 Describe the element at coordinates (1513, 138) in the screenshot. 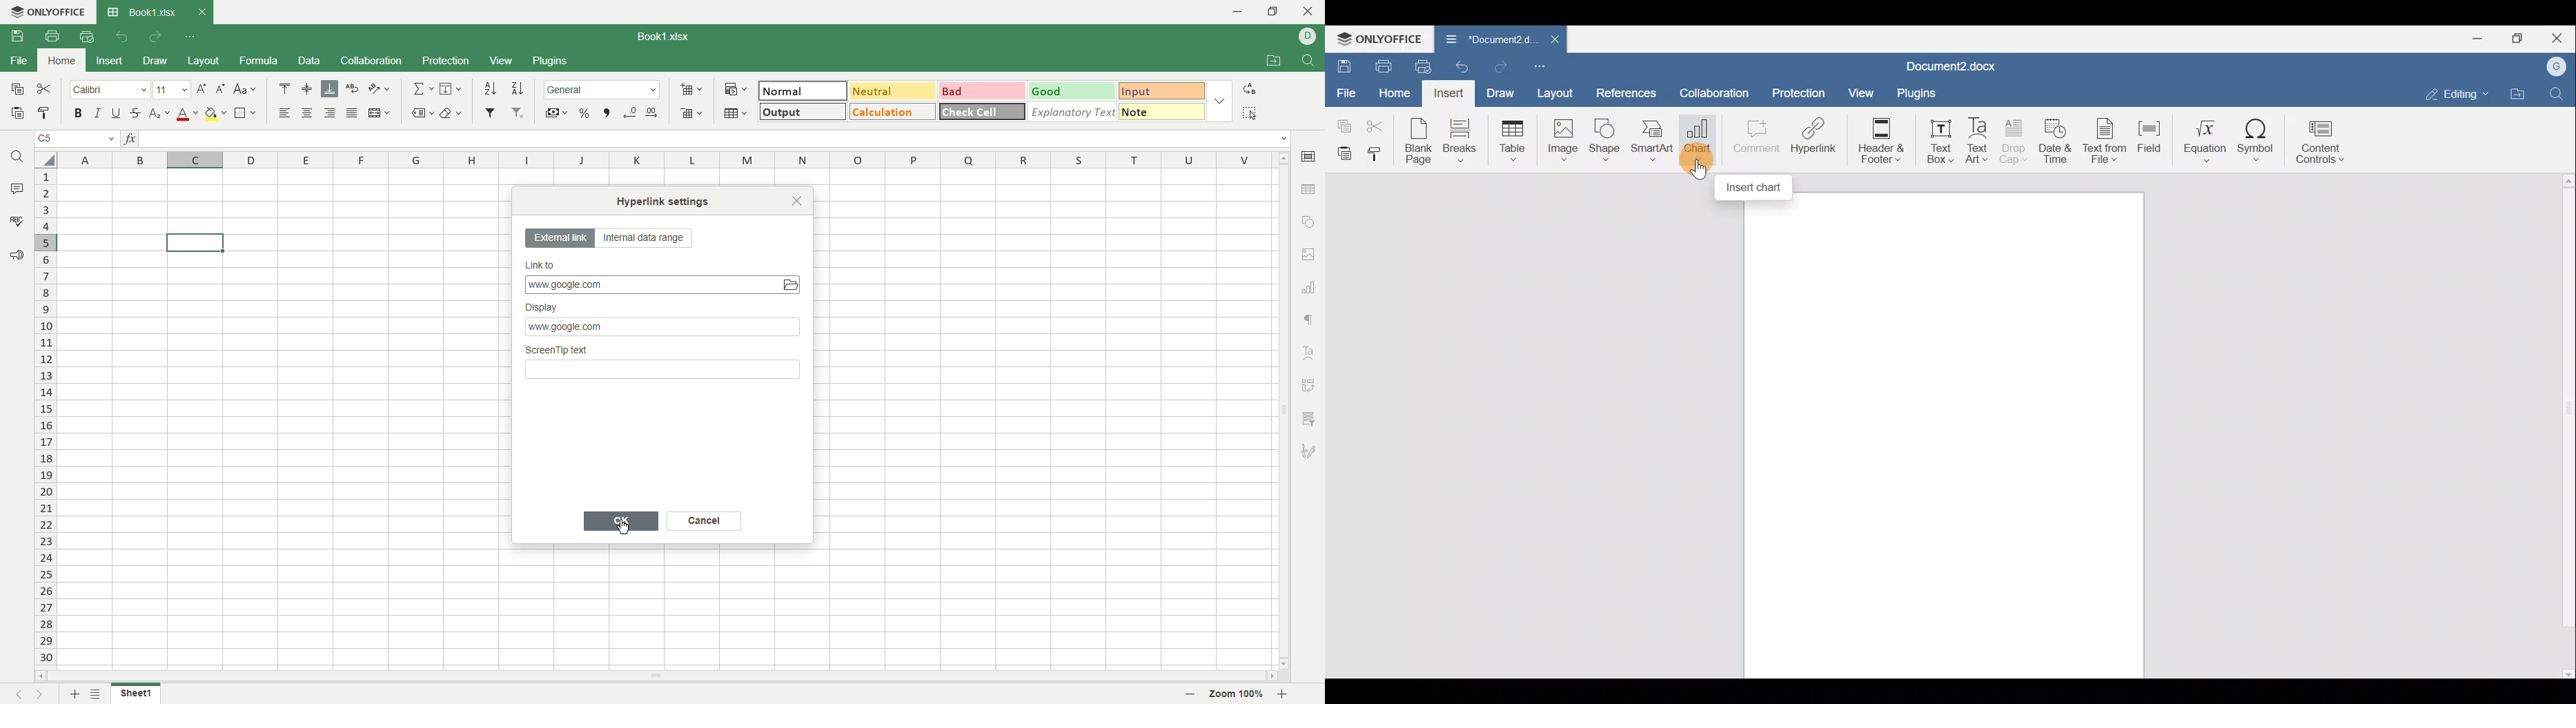

I see `Table` at that location.